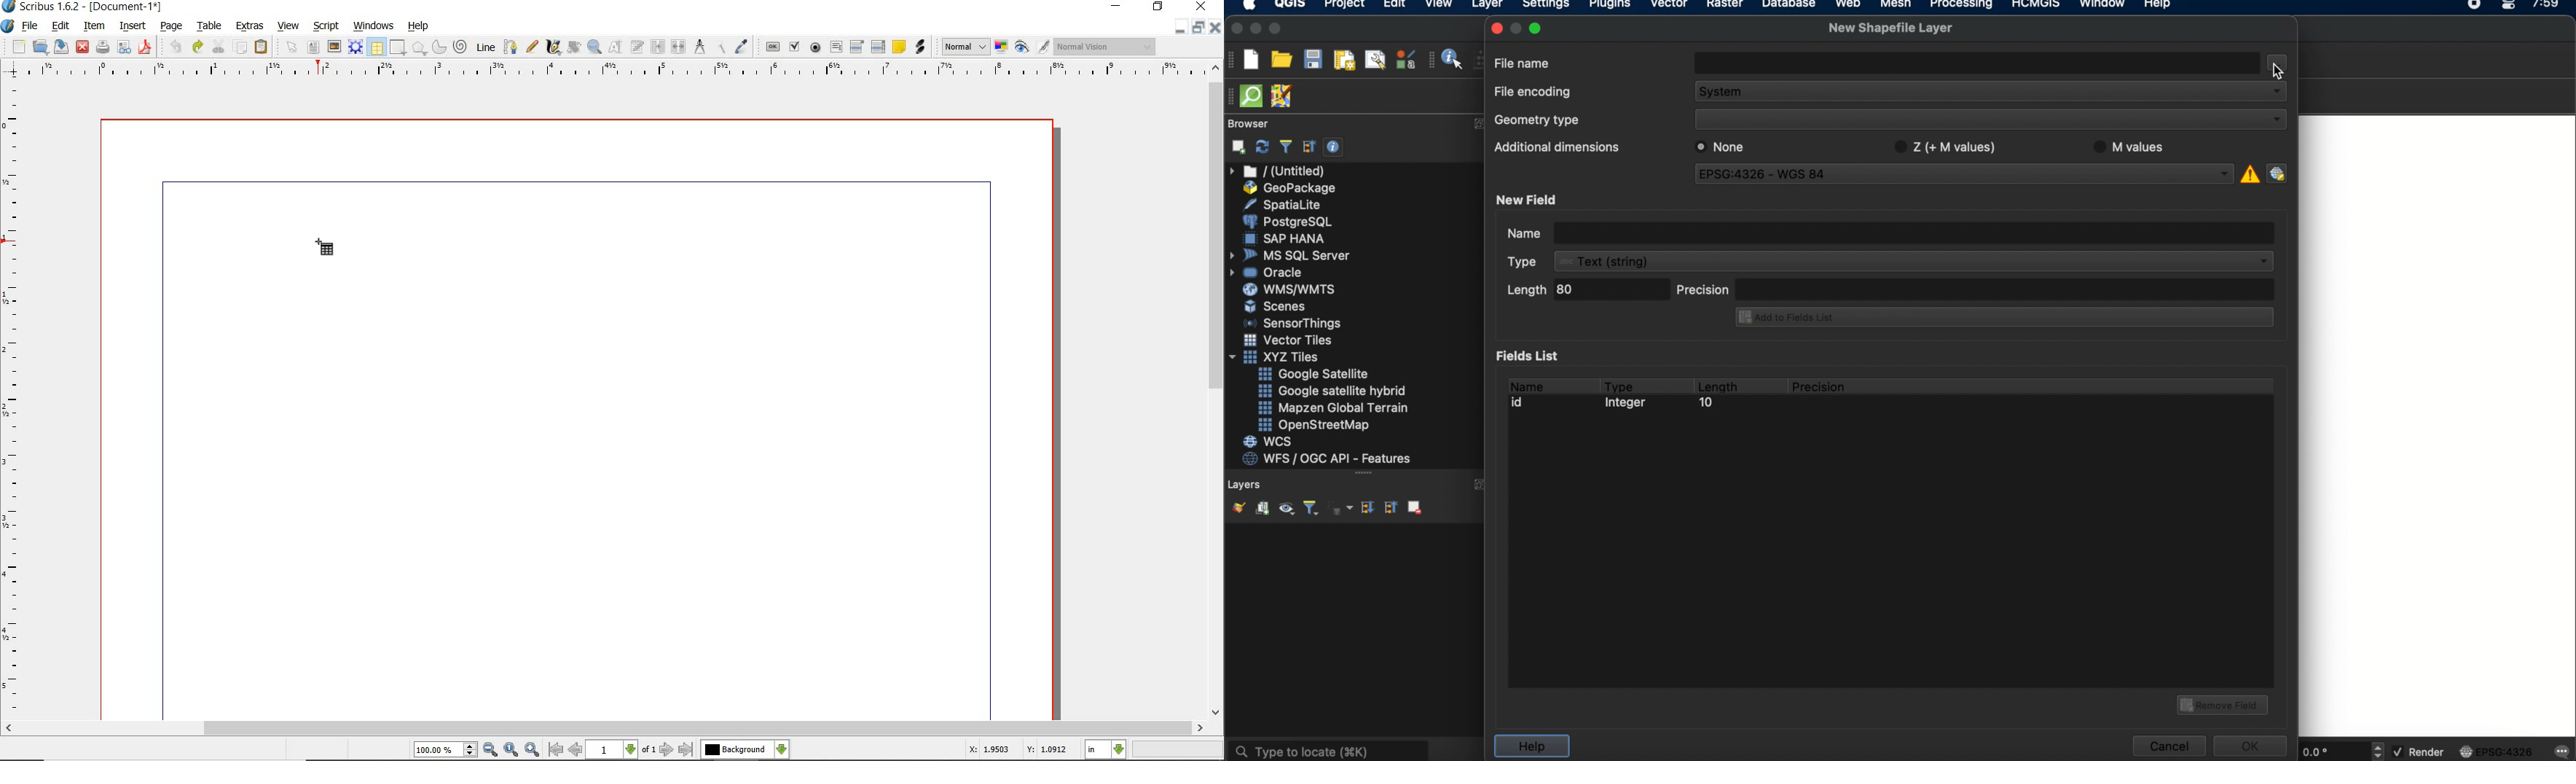 The image size is (2576, 784). What do you see at coordinates (294, 50) in the screenshot?
I see `select` at bounding box center [294, 50].